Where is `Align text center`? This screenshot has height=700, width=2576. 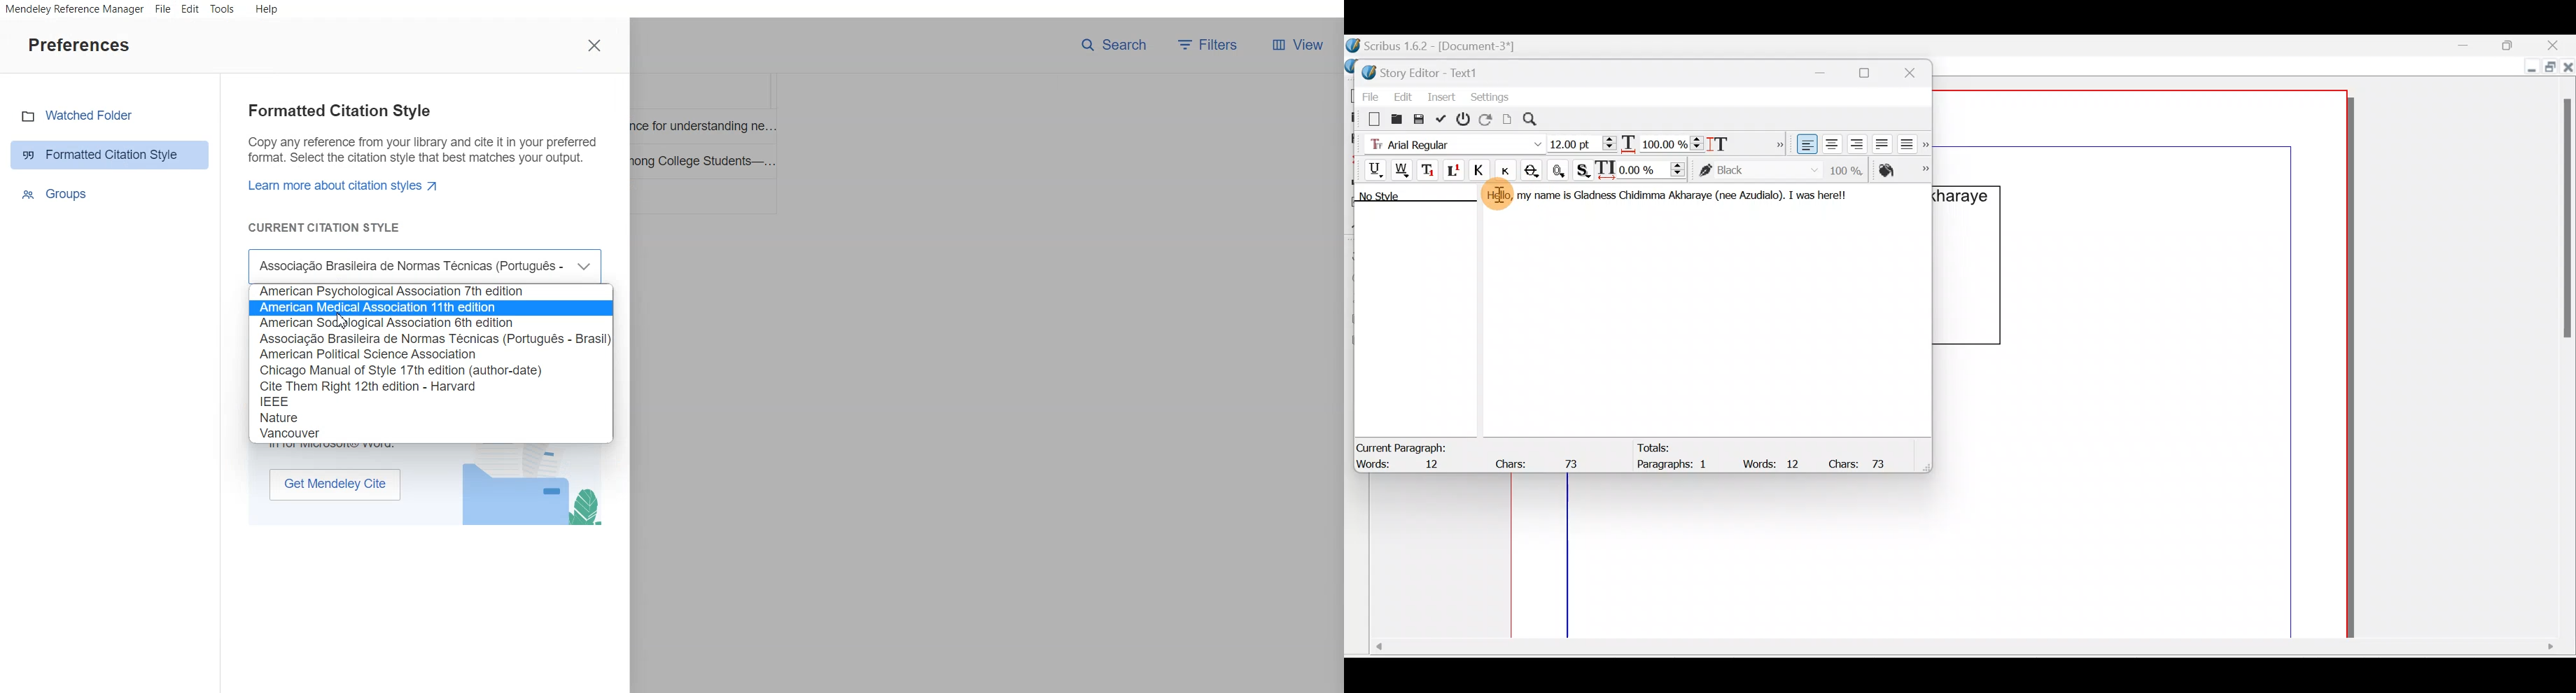
Align text center is located at coordinates (1830, 142).